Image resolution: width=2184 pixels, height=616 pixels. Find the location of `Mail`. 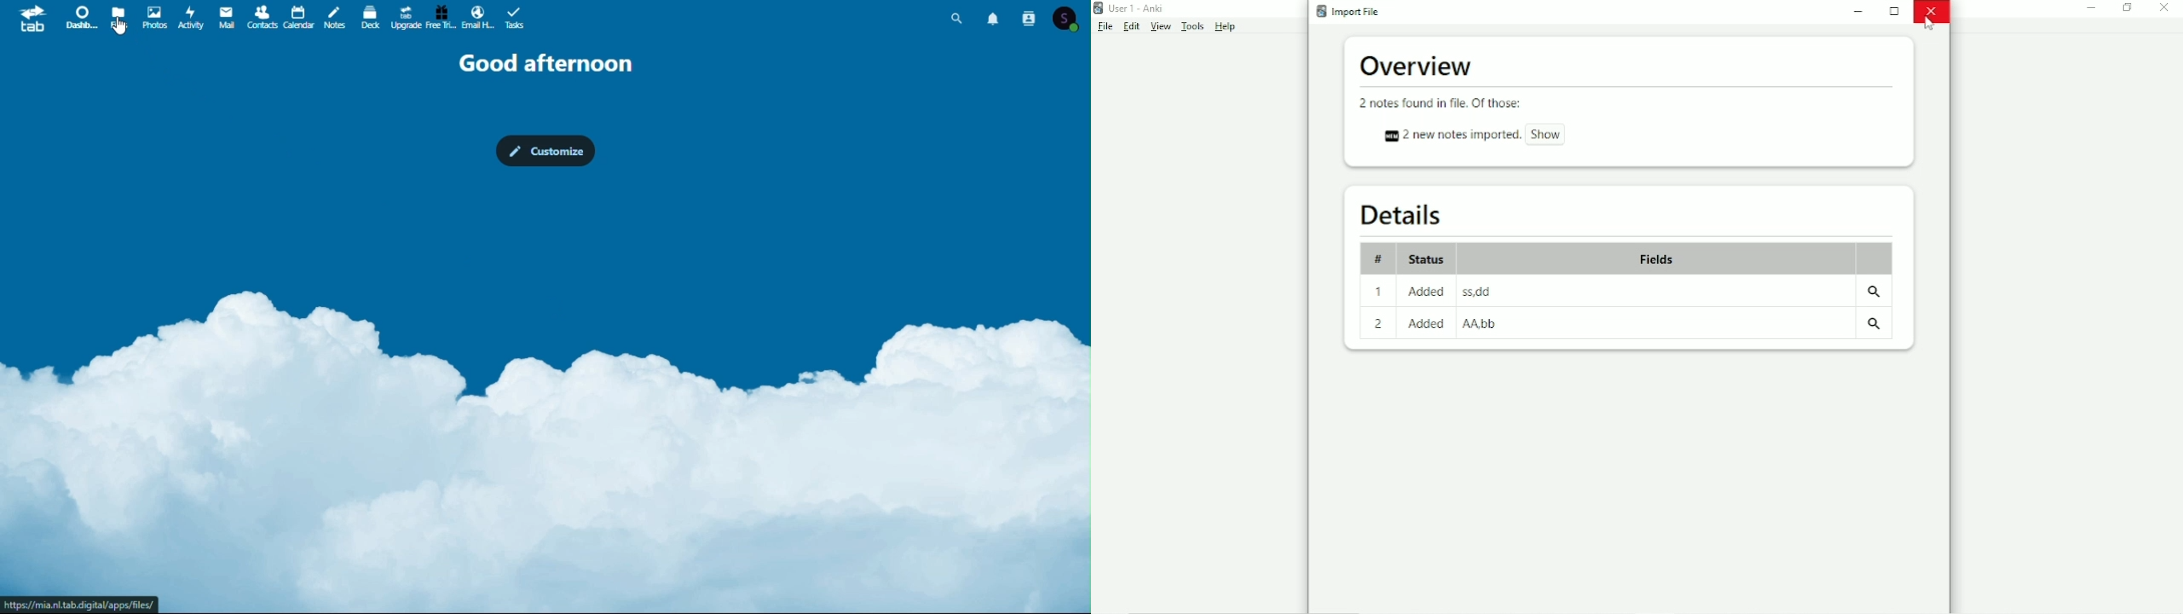

Mail is located at coordinates (225, 17).